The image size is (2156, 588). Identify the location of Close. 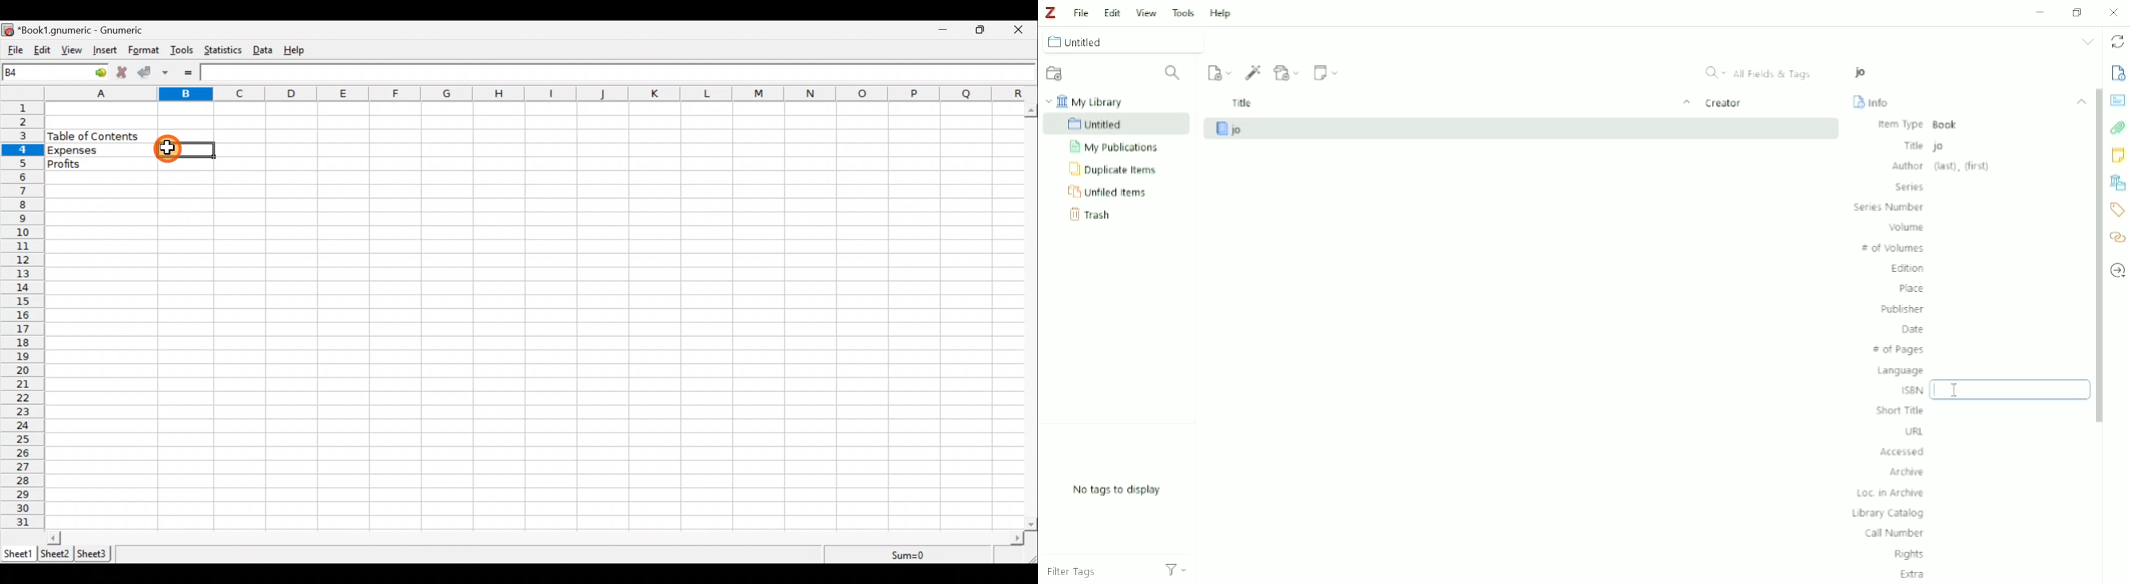
(1023, 30).